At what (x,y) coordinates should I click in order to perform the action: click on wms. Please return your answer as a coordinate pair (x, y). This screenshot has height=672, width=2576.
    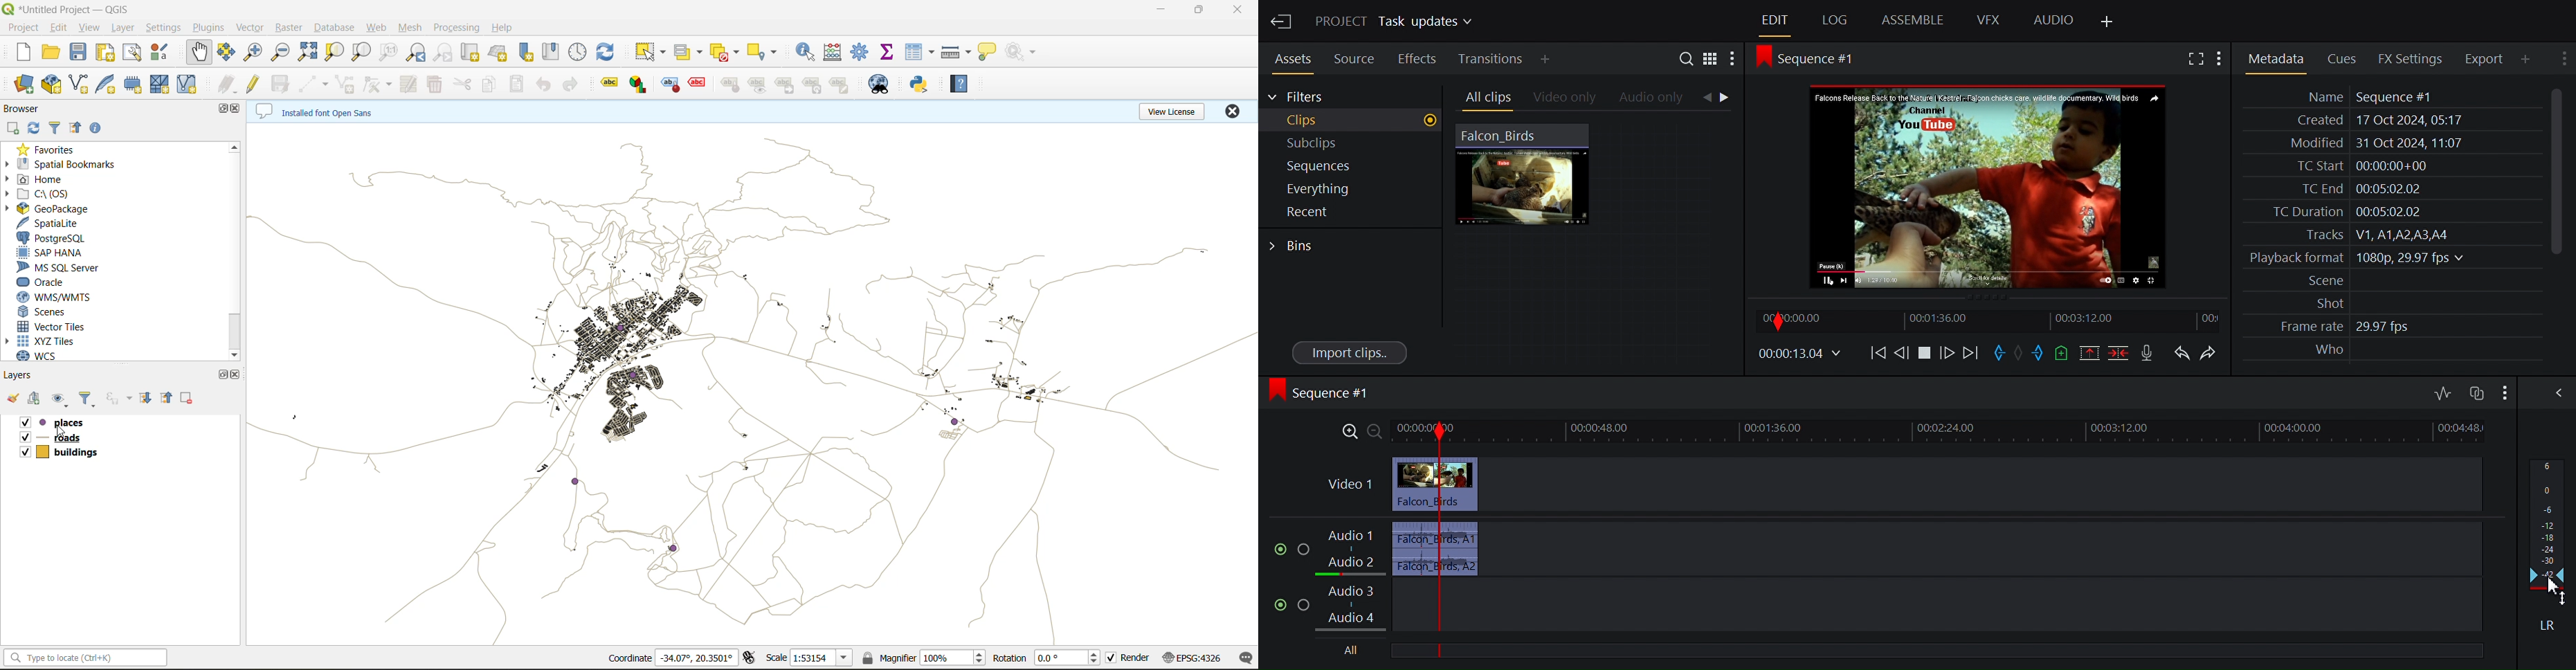
    Looking at the image, I should click on (79, 298).